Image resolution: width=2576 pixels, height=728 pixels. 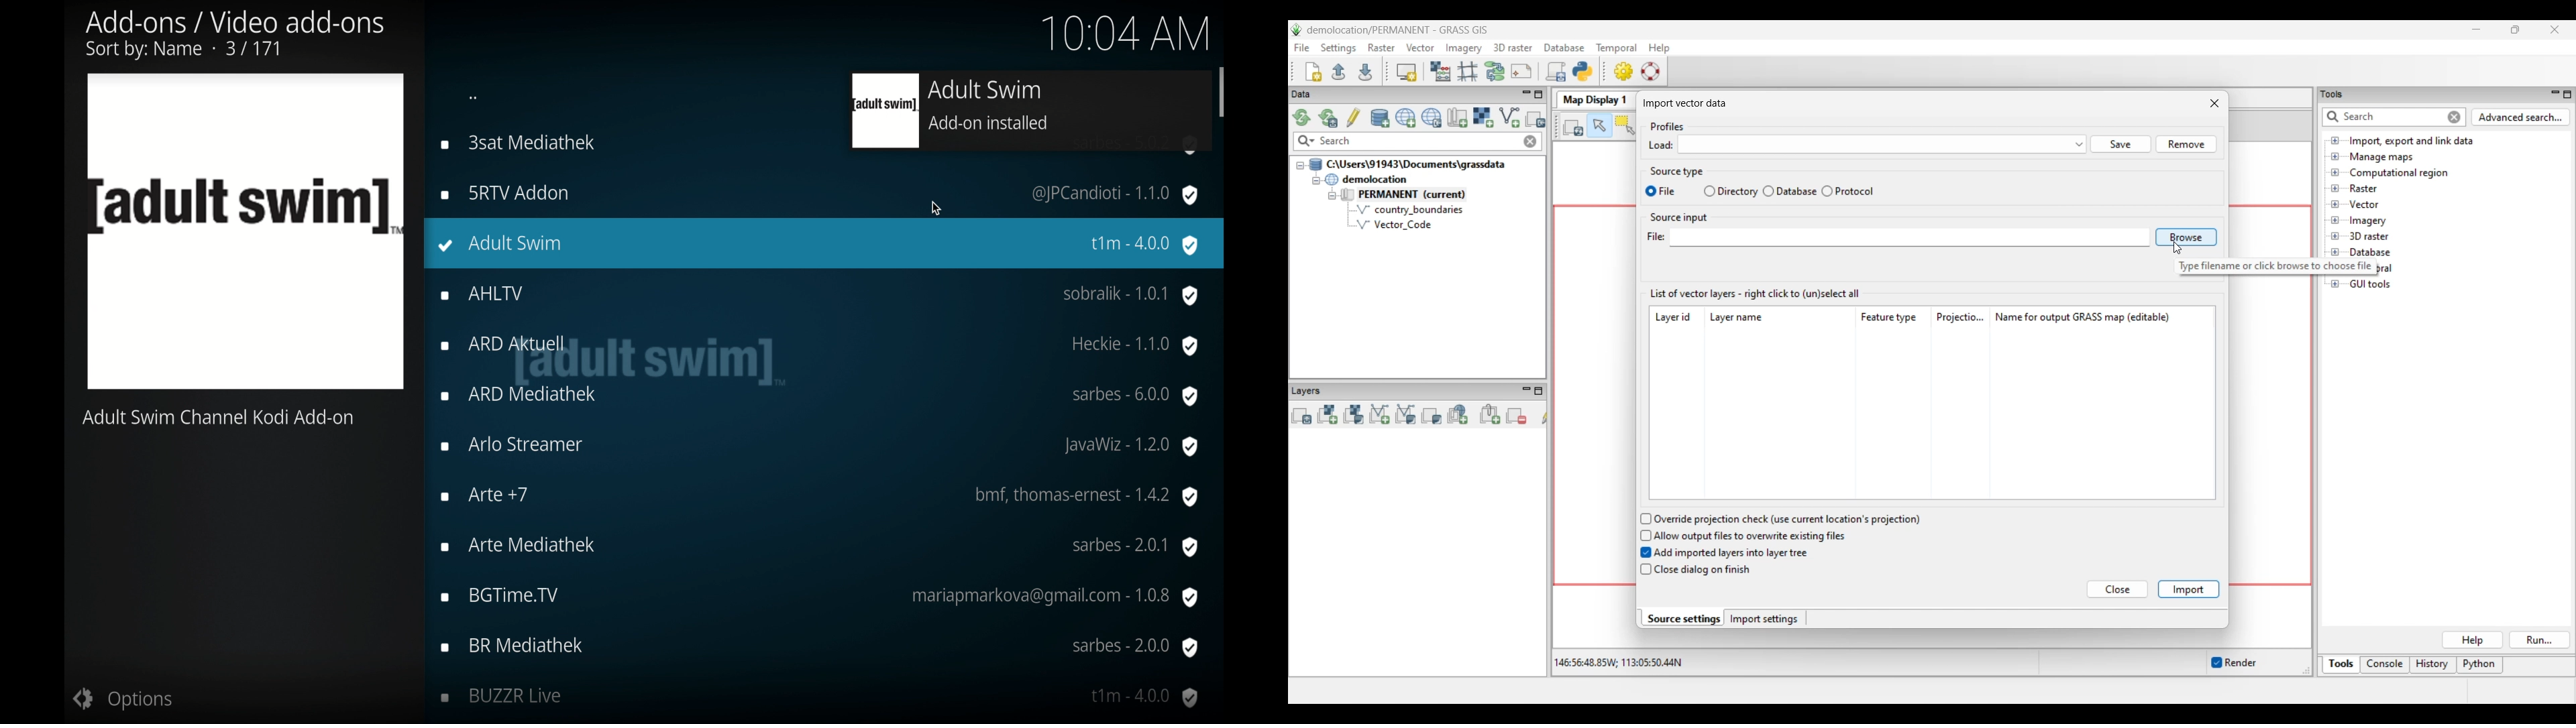 I want to click on ard, so click(x=821, y=398).